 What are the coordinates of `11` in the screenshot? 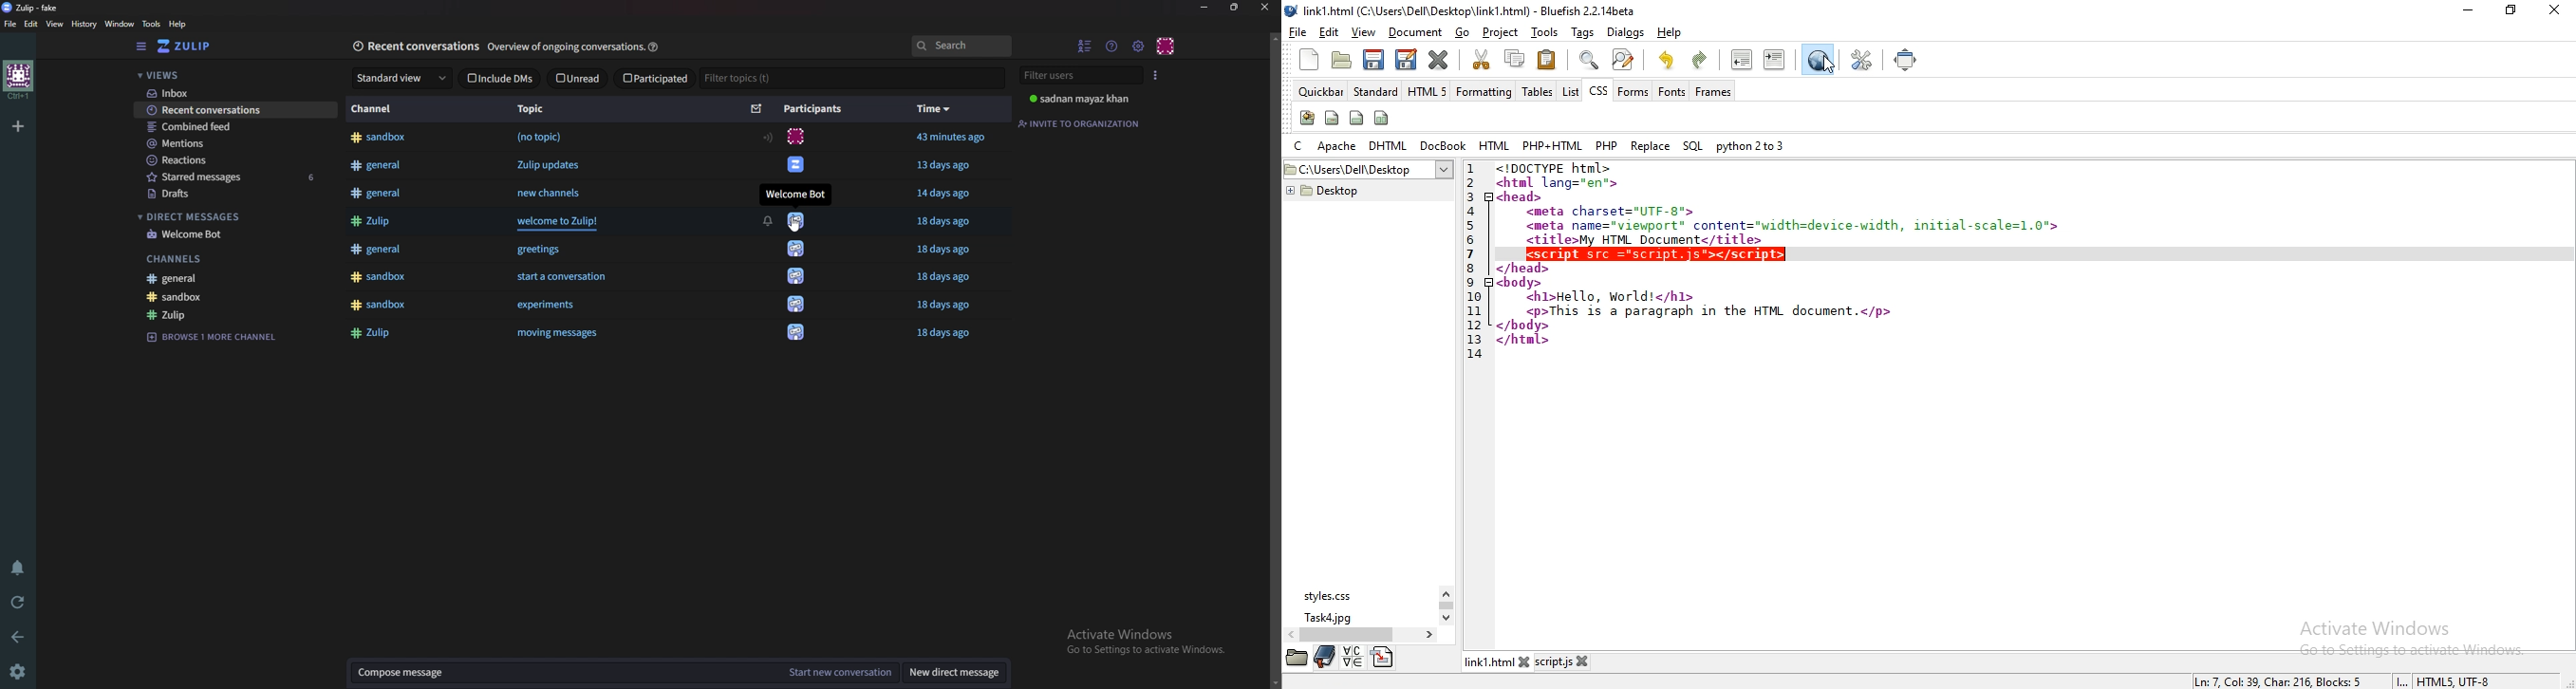 It's located at (1474, 311).